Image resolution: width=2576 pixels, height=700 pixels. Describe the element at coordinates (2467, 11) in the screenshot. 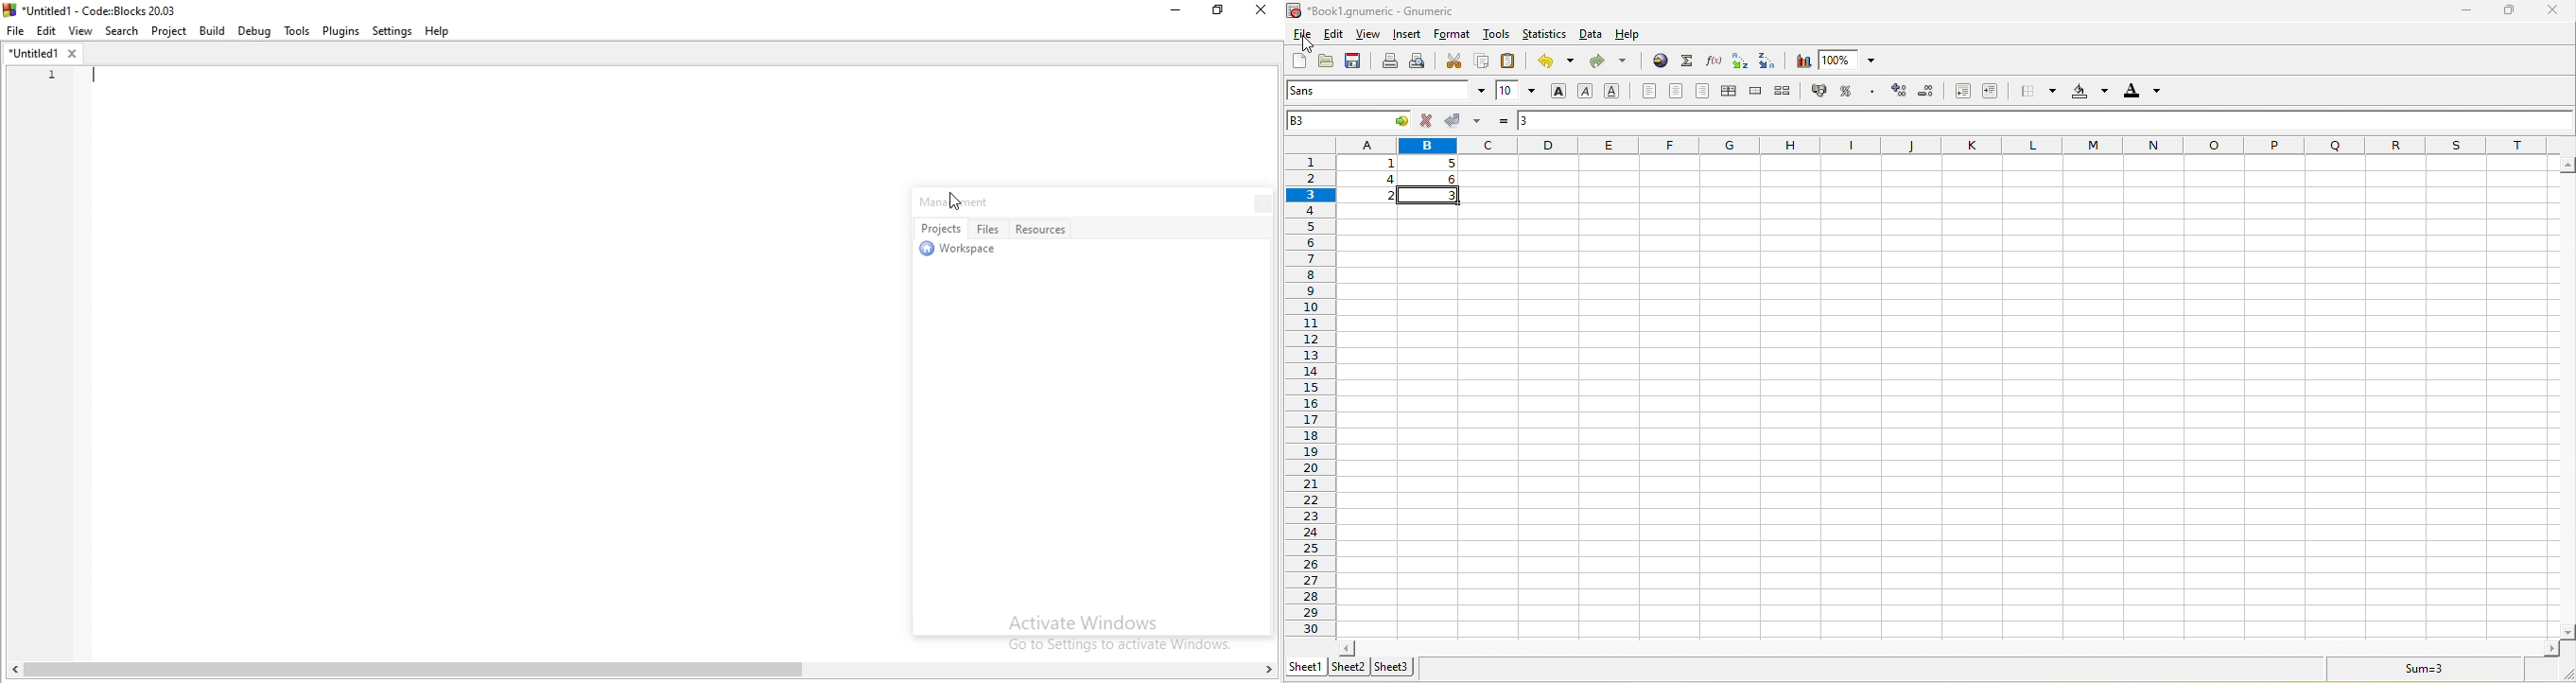

I see `minimize` at that location.